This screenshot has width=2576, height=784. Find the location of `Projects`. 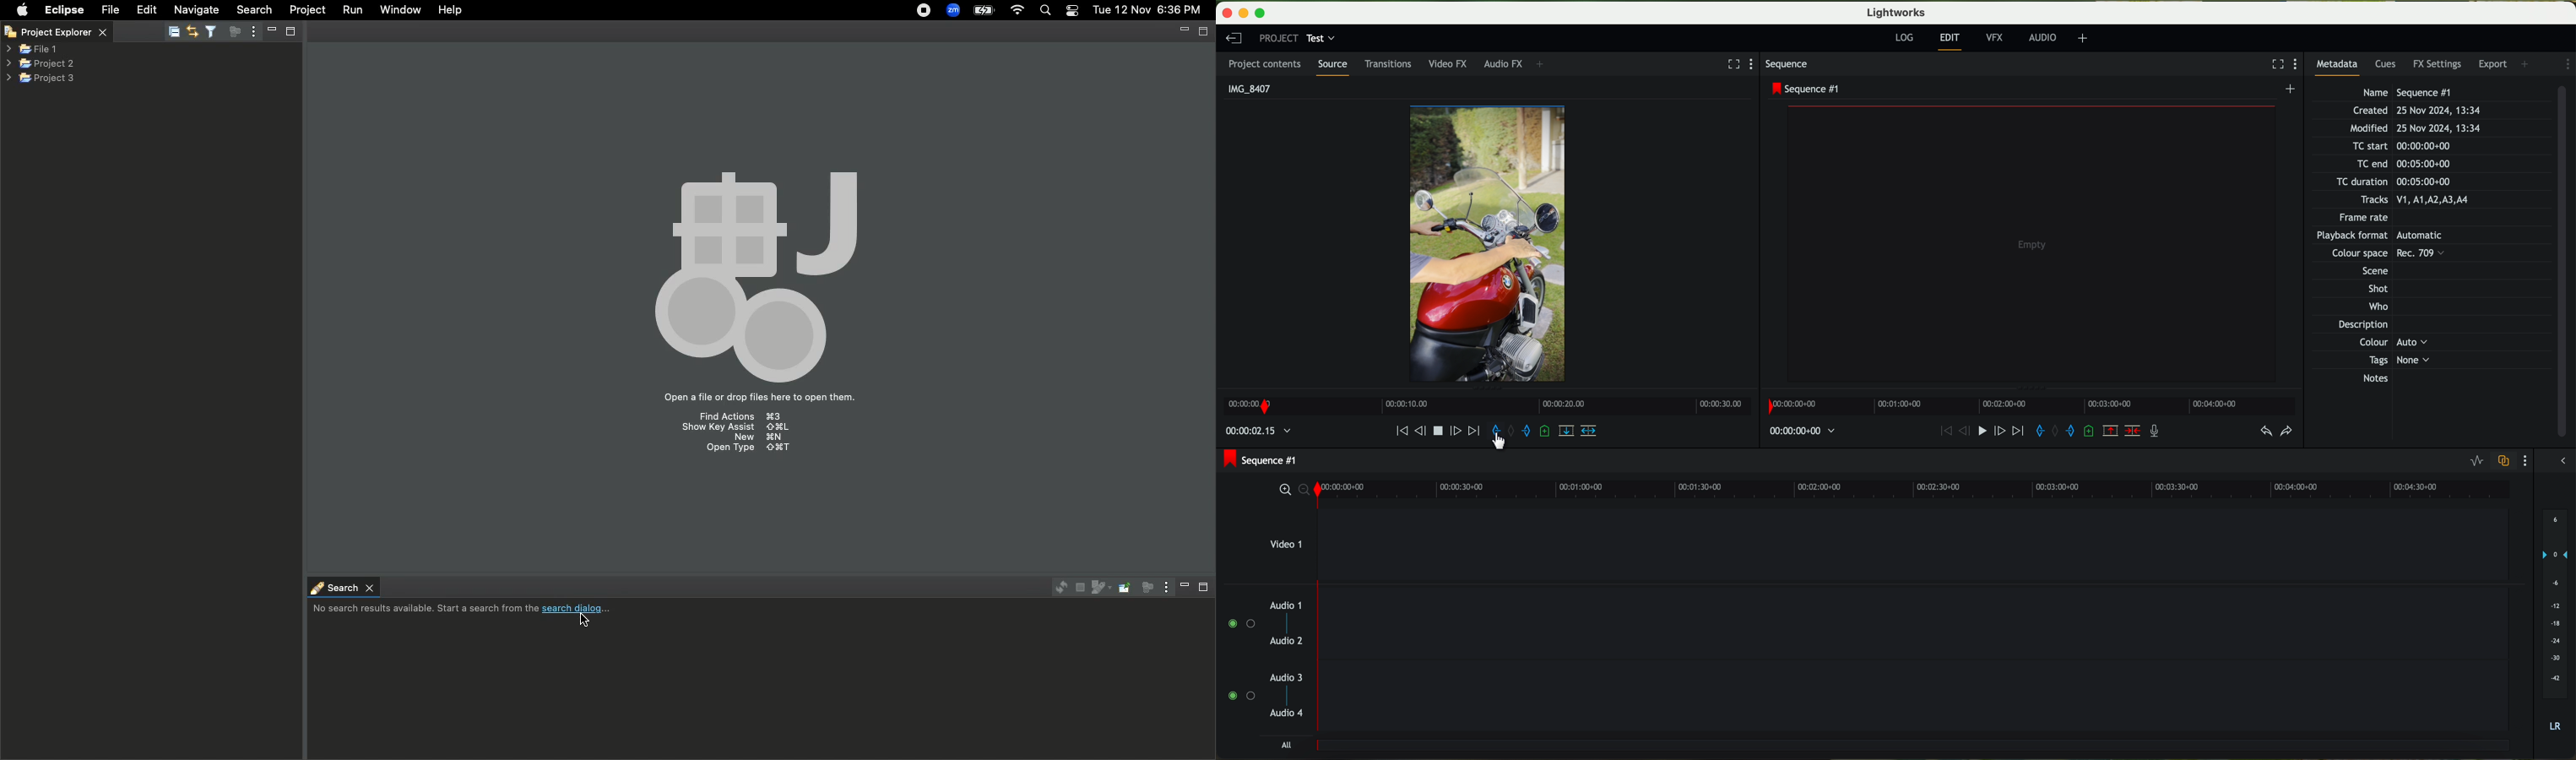

Projects is located at coordinates (41, 62).